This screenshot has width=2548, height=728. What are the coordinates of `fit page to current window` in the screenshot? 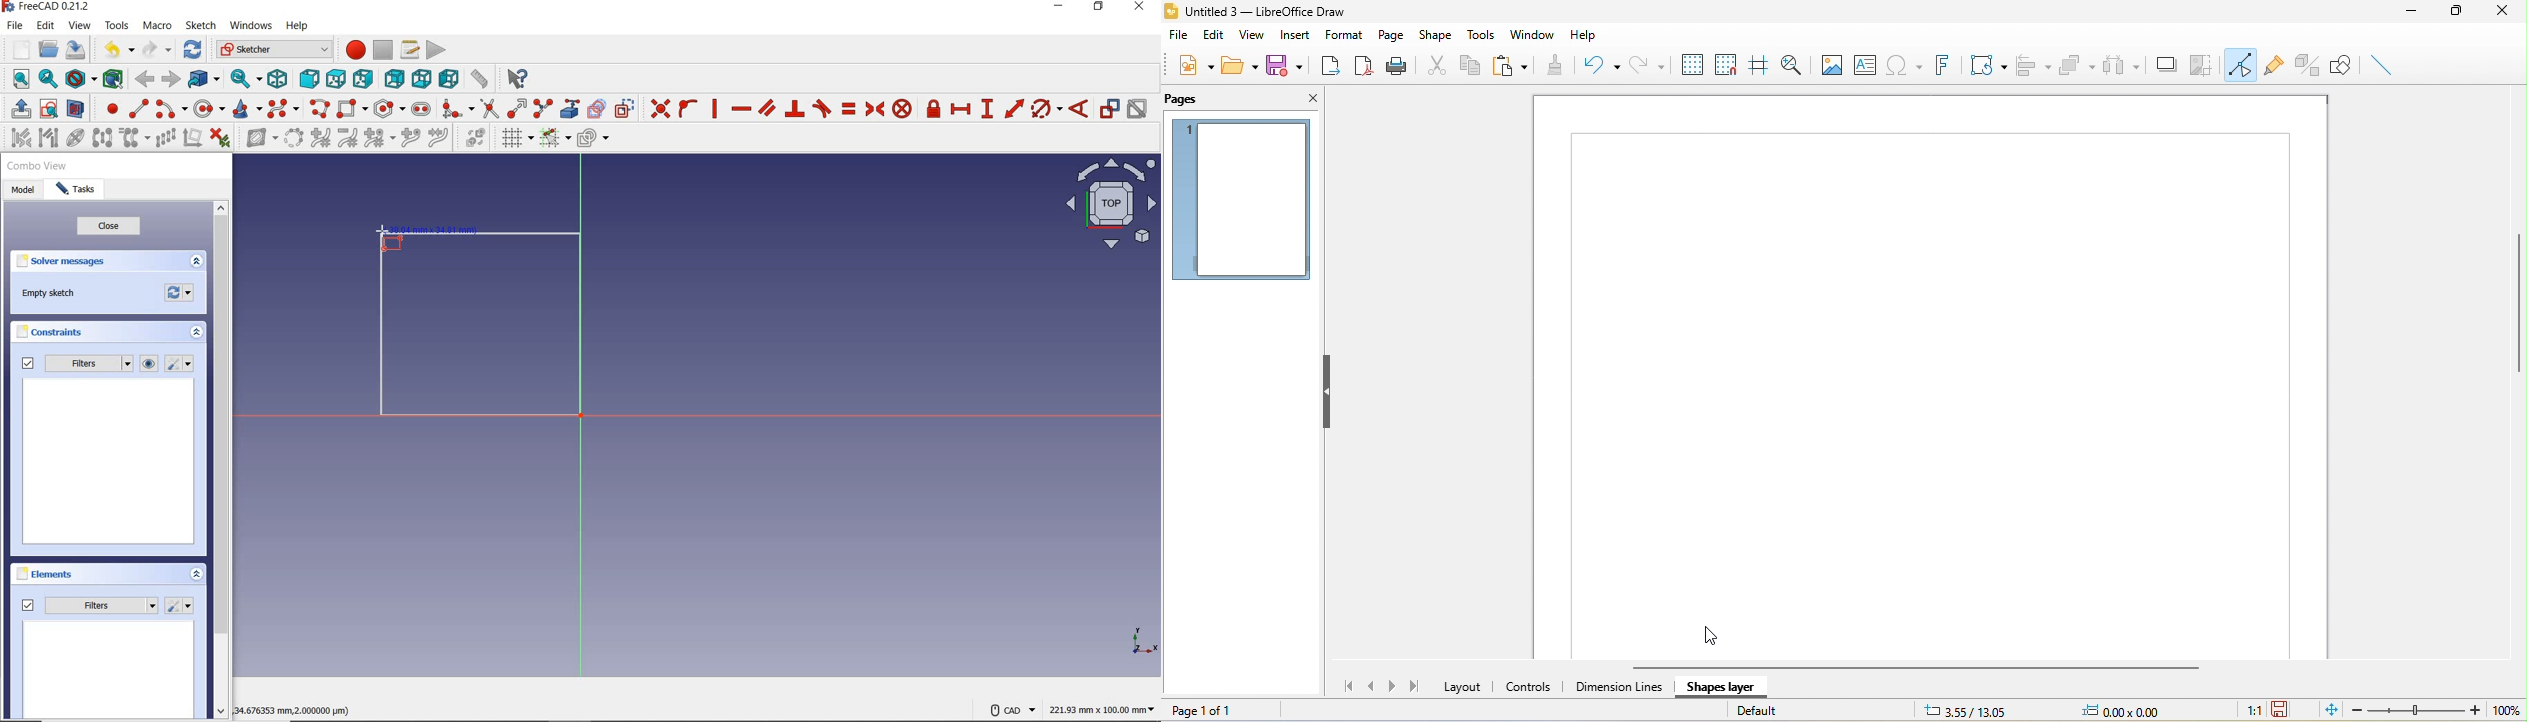 It's located at (2328, 711).